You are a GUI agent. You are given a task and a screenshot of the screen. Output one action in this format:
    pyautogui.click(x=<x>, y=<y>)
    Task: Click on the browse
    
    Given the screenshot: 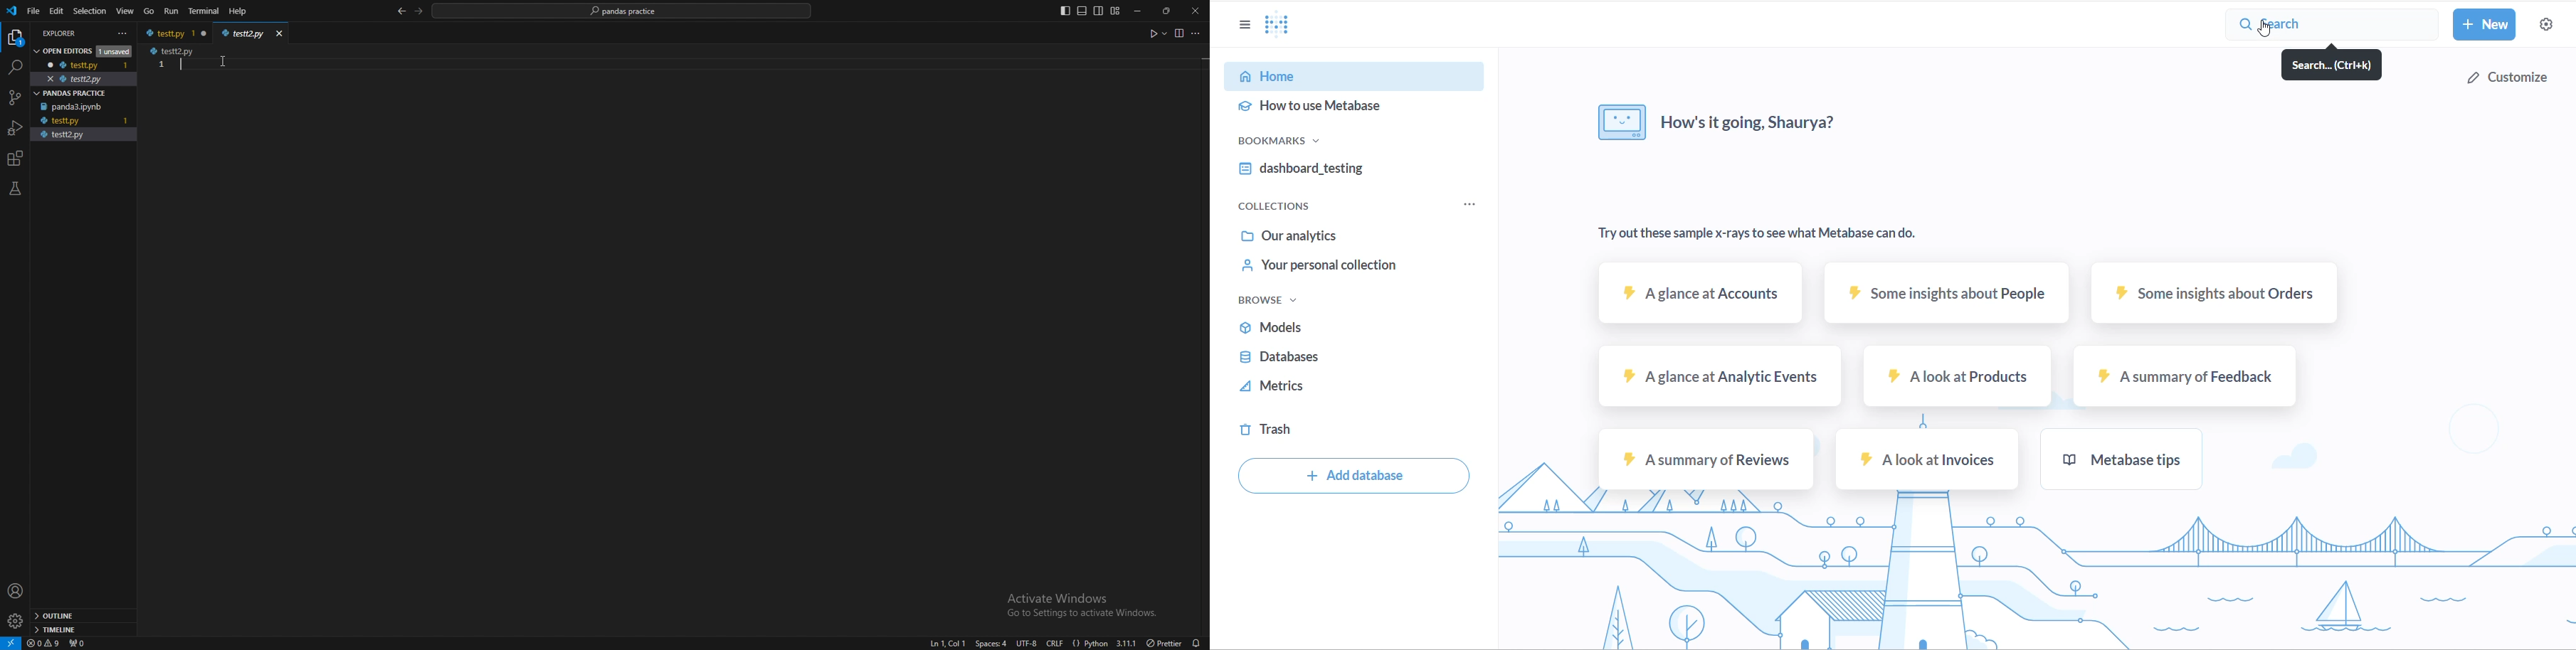 What is the action you would take?
    pyautogui.click(x=1280, y=303)
    